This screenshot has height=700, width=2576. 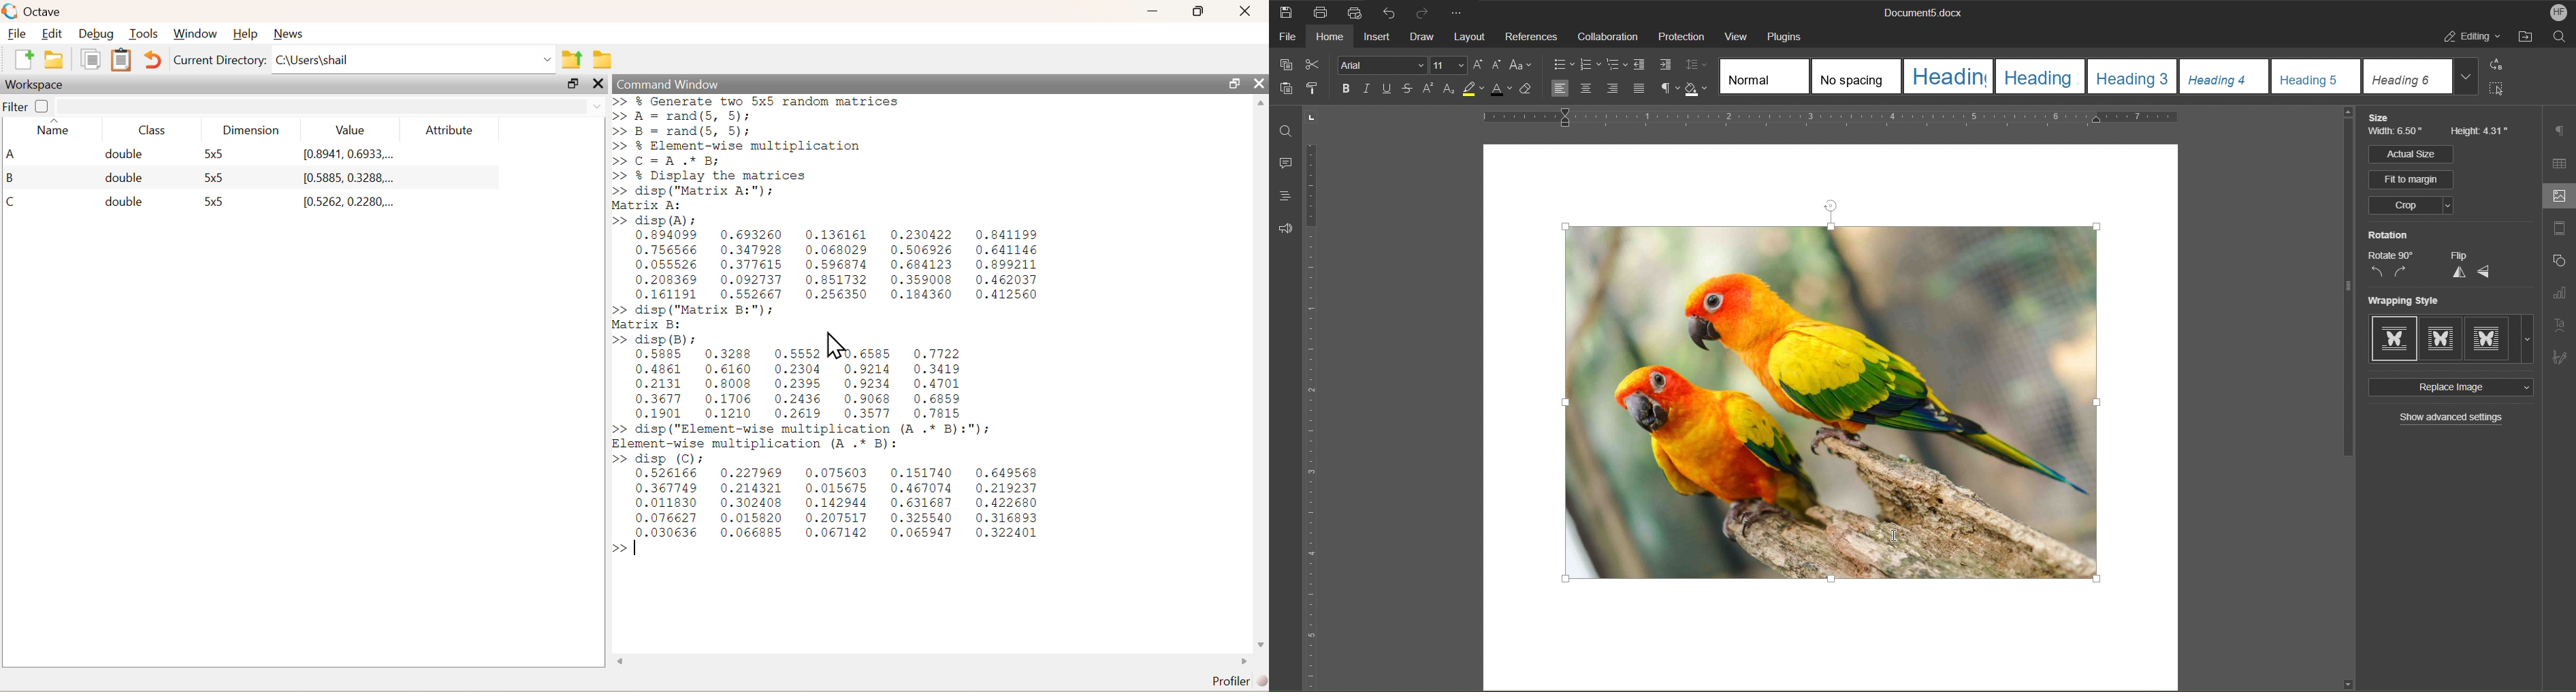 What do you see at coordinates (1281, 196) in the screenshot?
I see `Headings` at bounding box center [1281, 196].